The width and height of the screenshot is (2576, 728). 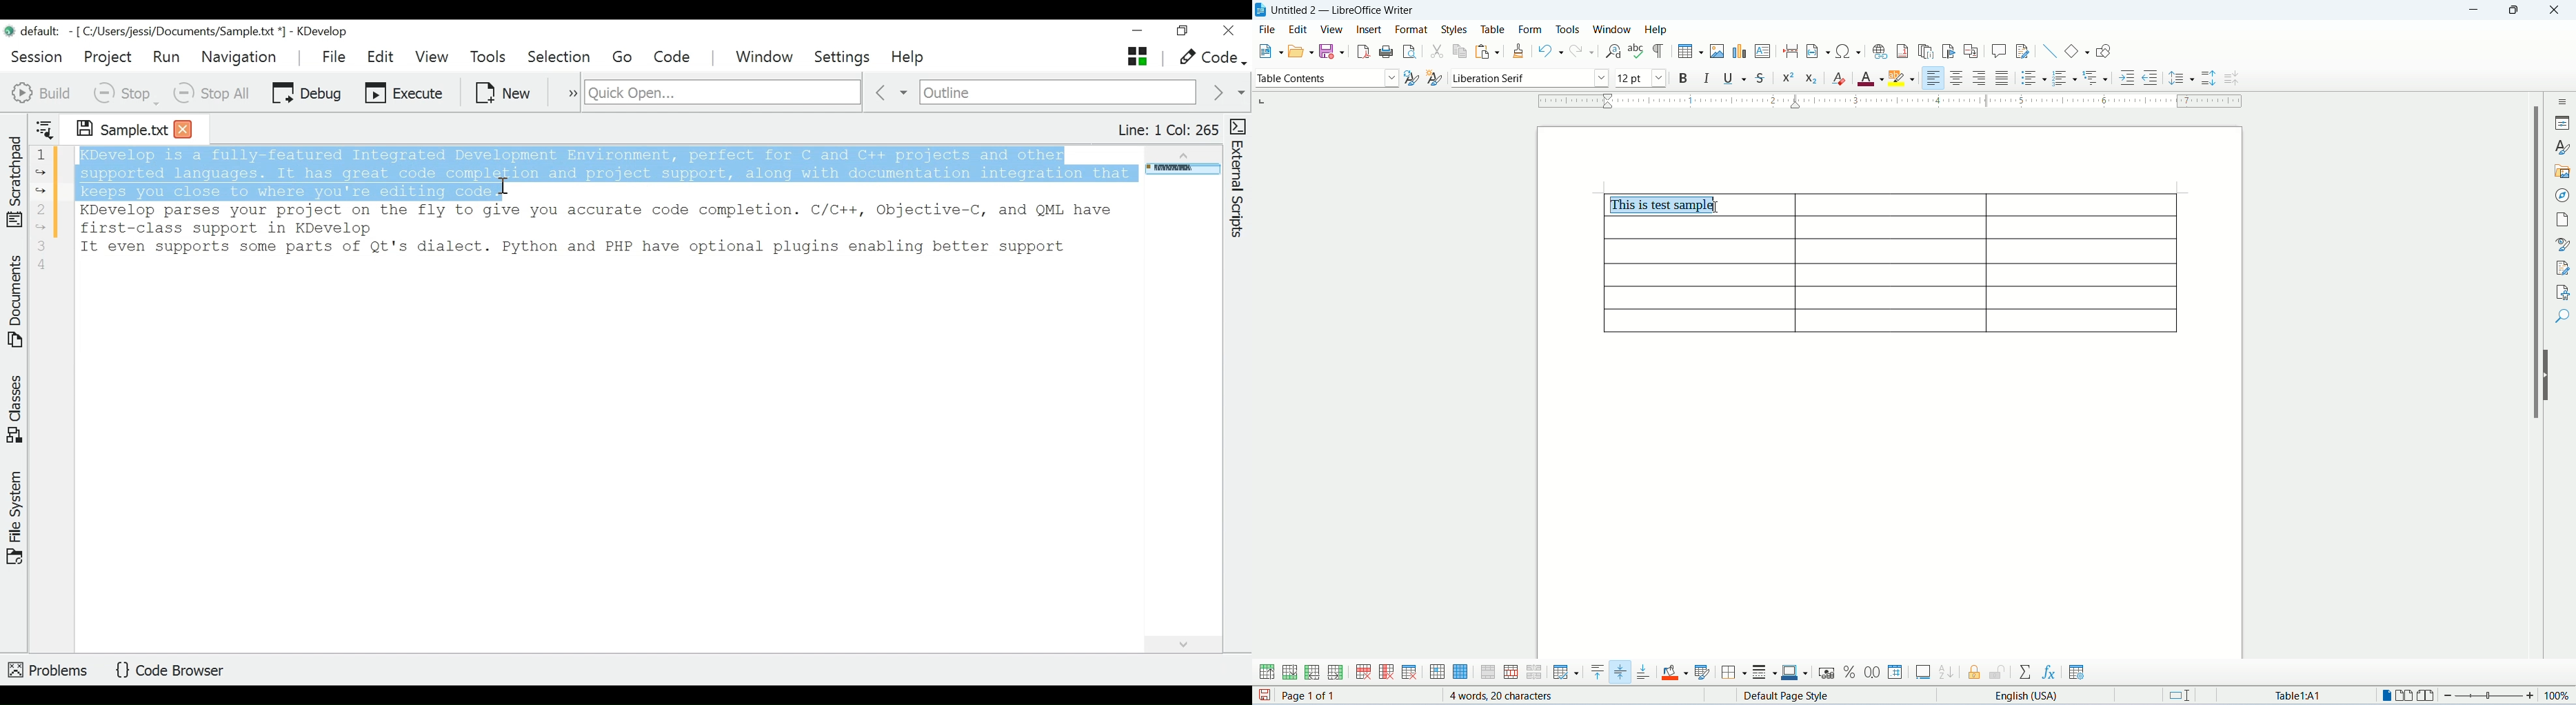 What do you see at coordinates (1260, 10) in the screenshot?
I see `appliction icon` at bounding box center [1260, 10].